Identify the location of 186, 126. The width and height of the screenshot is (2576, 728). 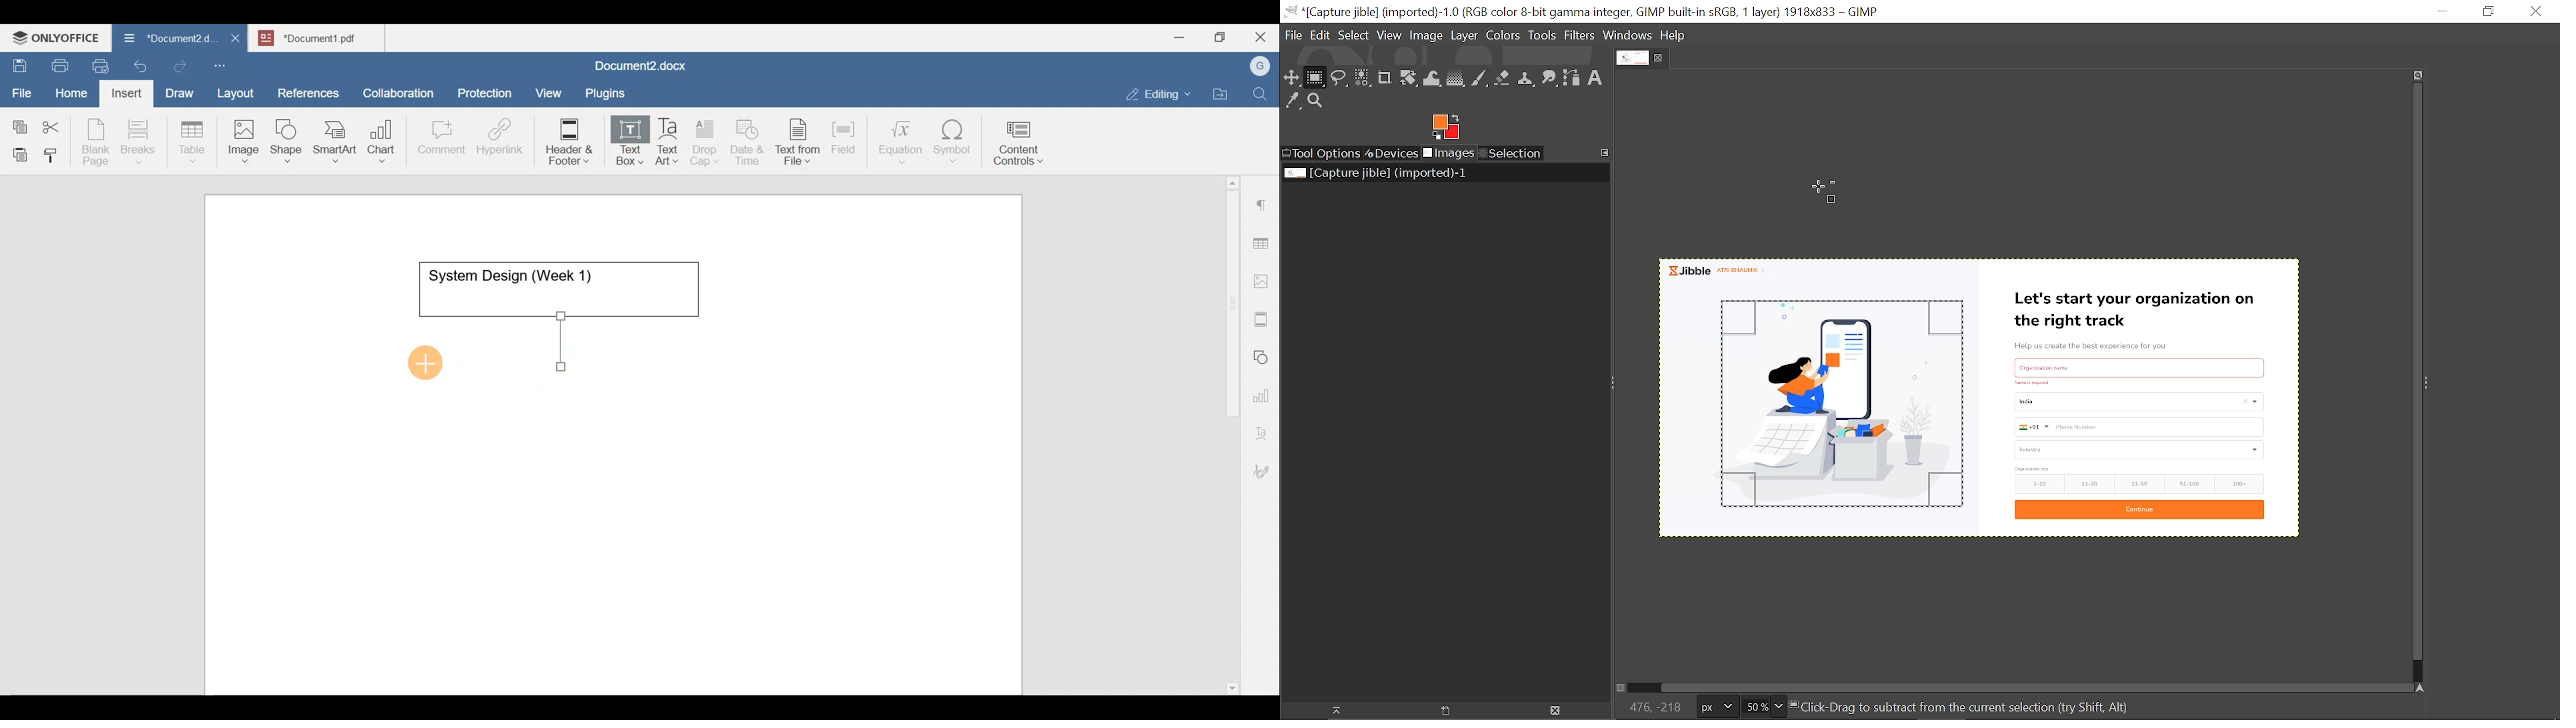
(1649, 708).